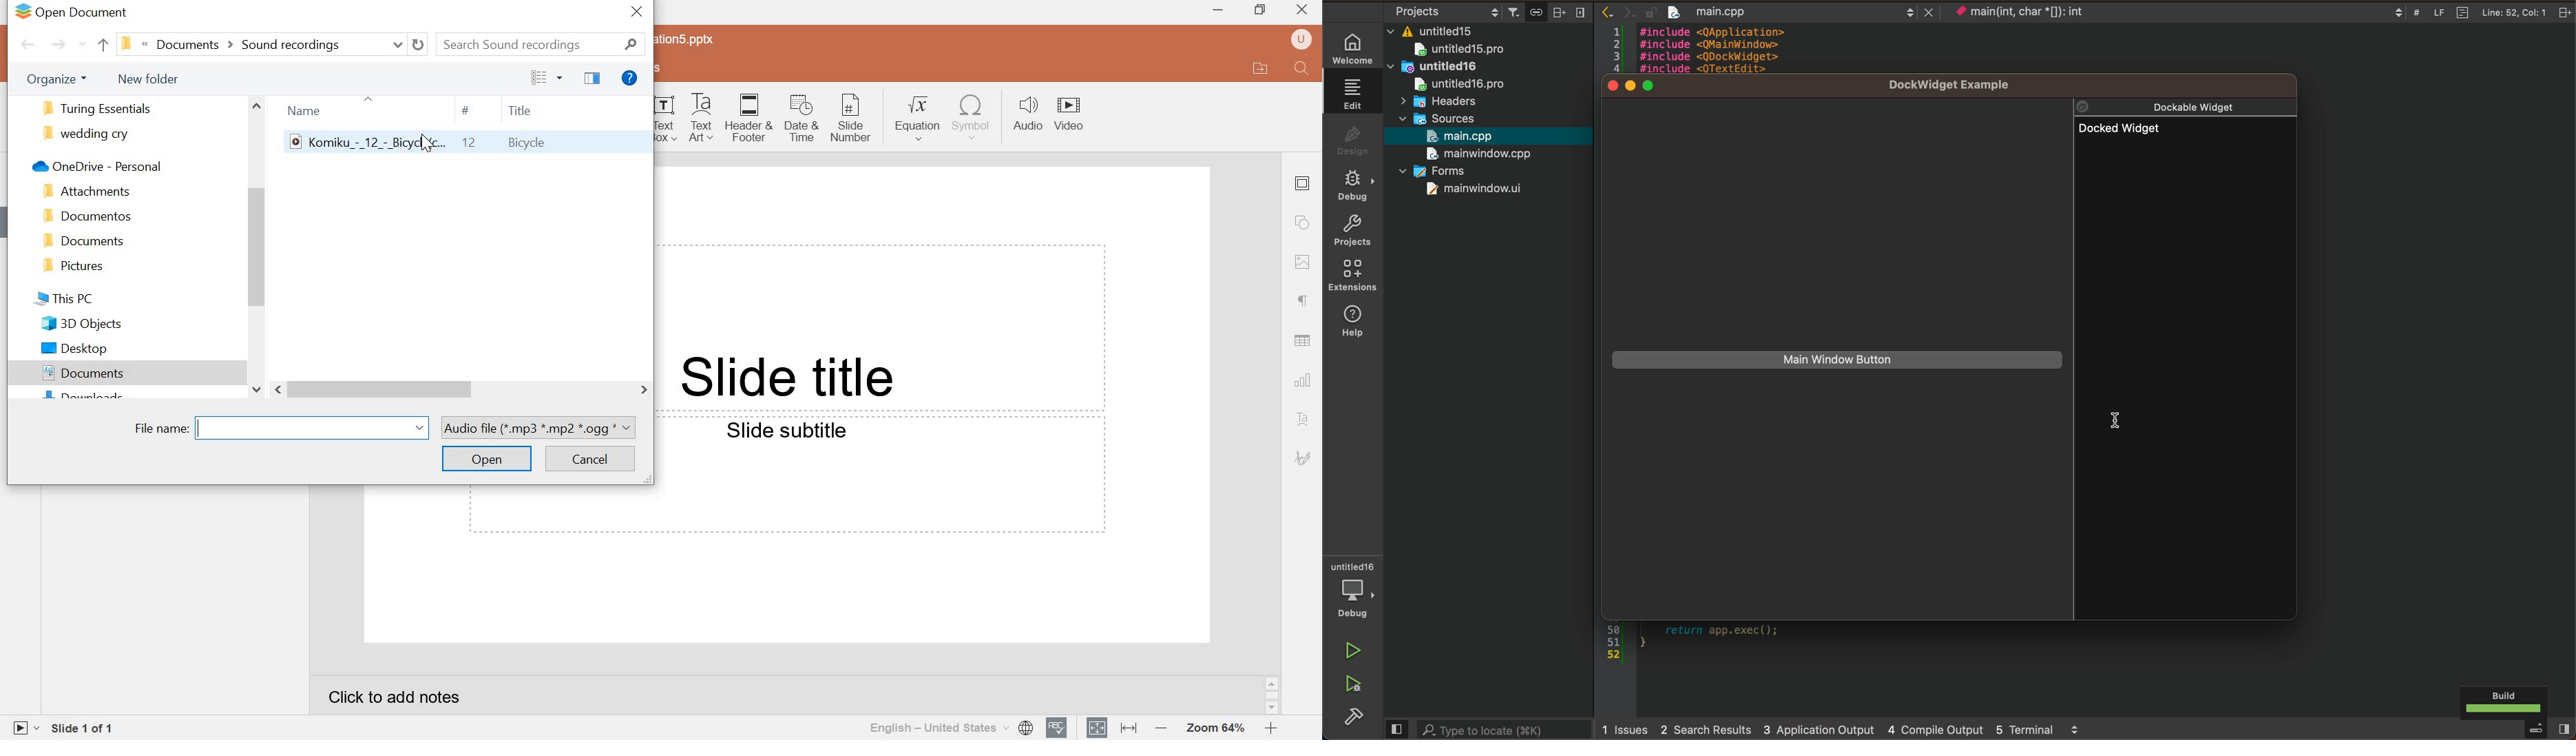 The width and height of the screenshot is (2576, 756). Describe the element at coordinates (1270, 728) in the screenshot. I see `zoom in` at that location.